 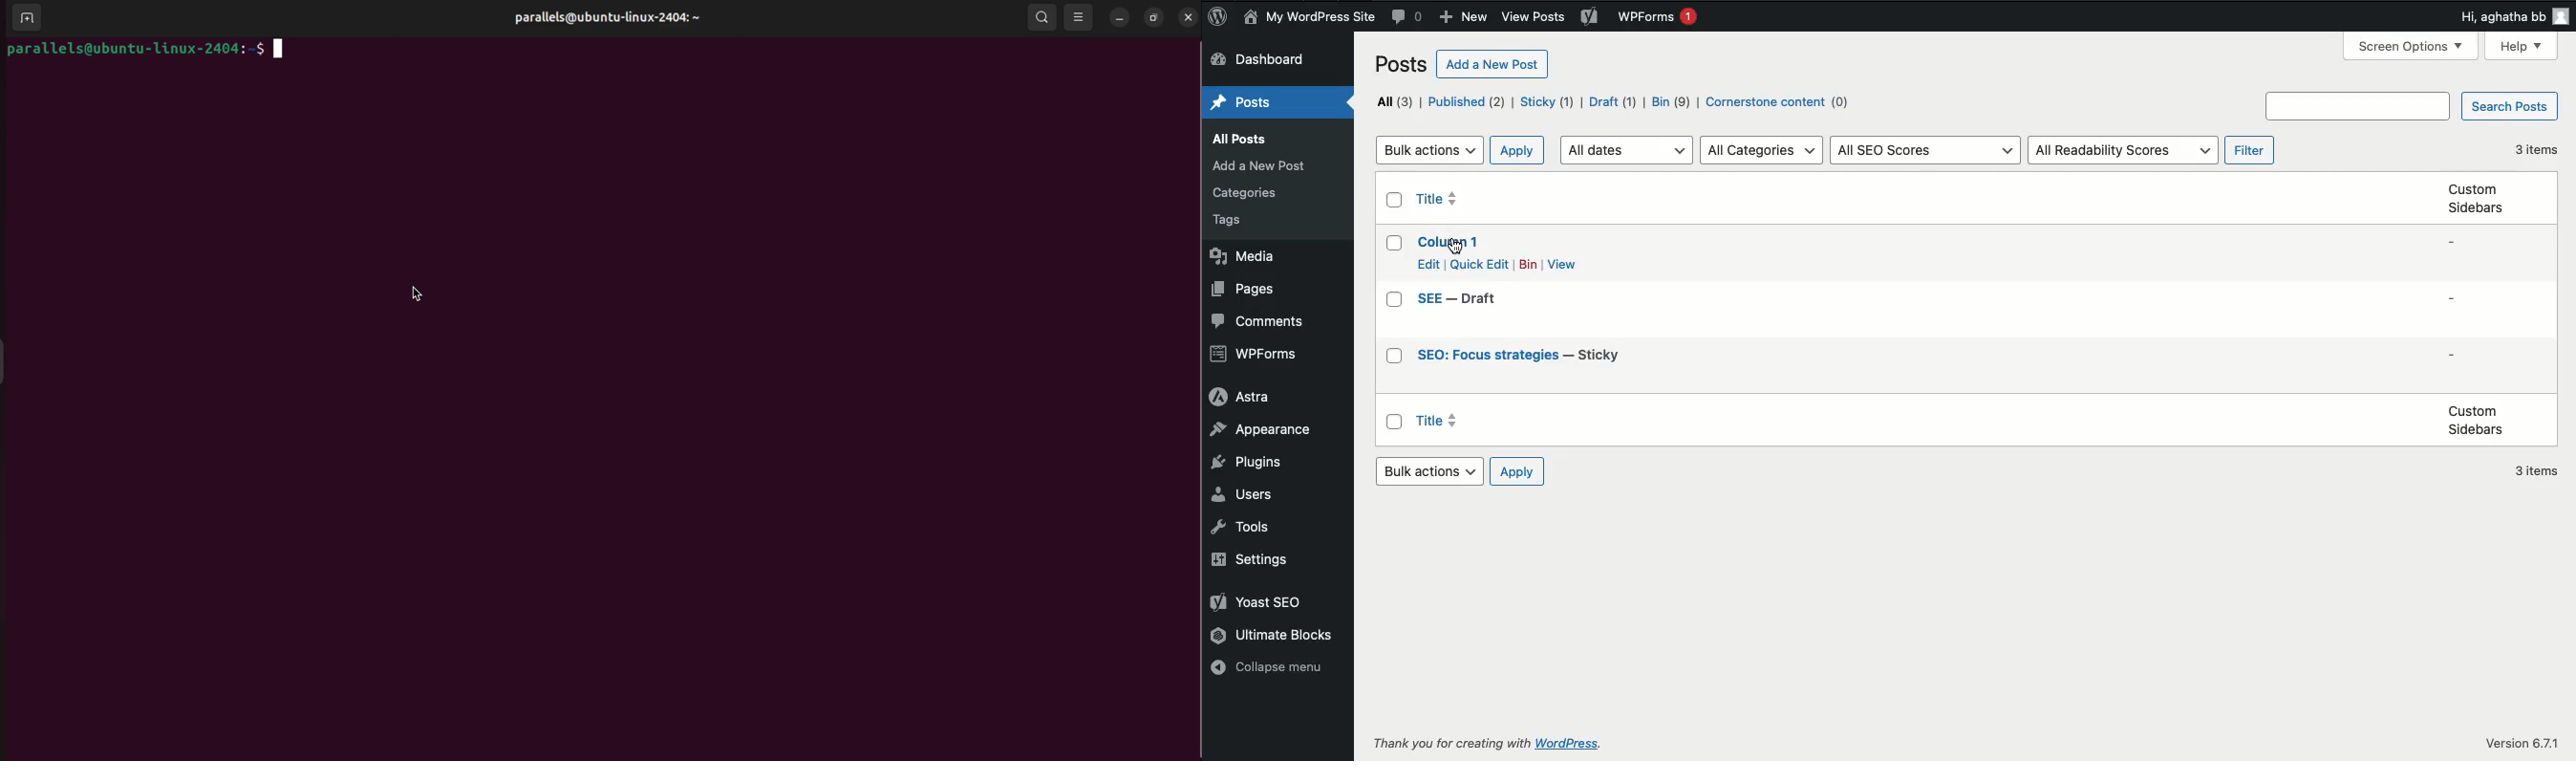 I want to click on parallels@ubuntu-linux-2404: ~$, so click(x=148, y=49).